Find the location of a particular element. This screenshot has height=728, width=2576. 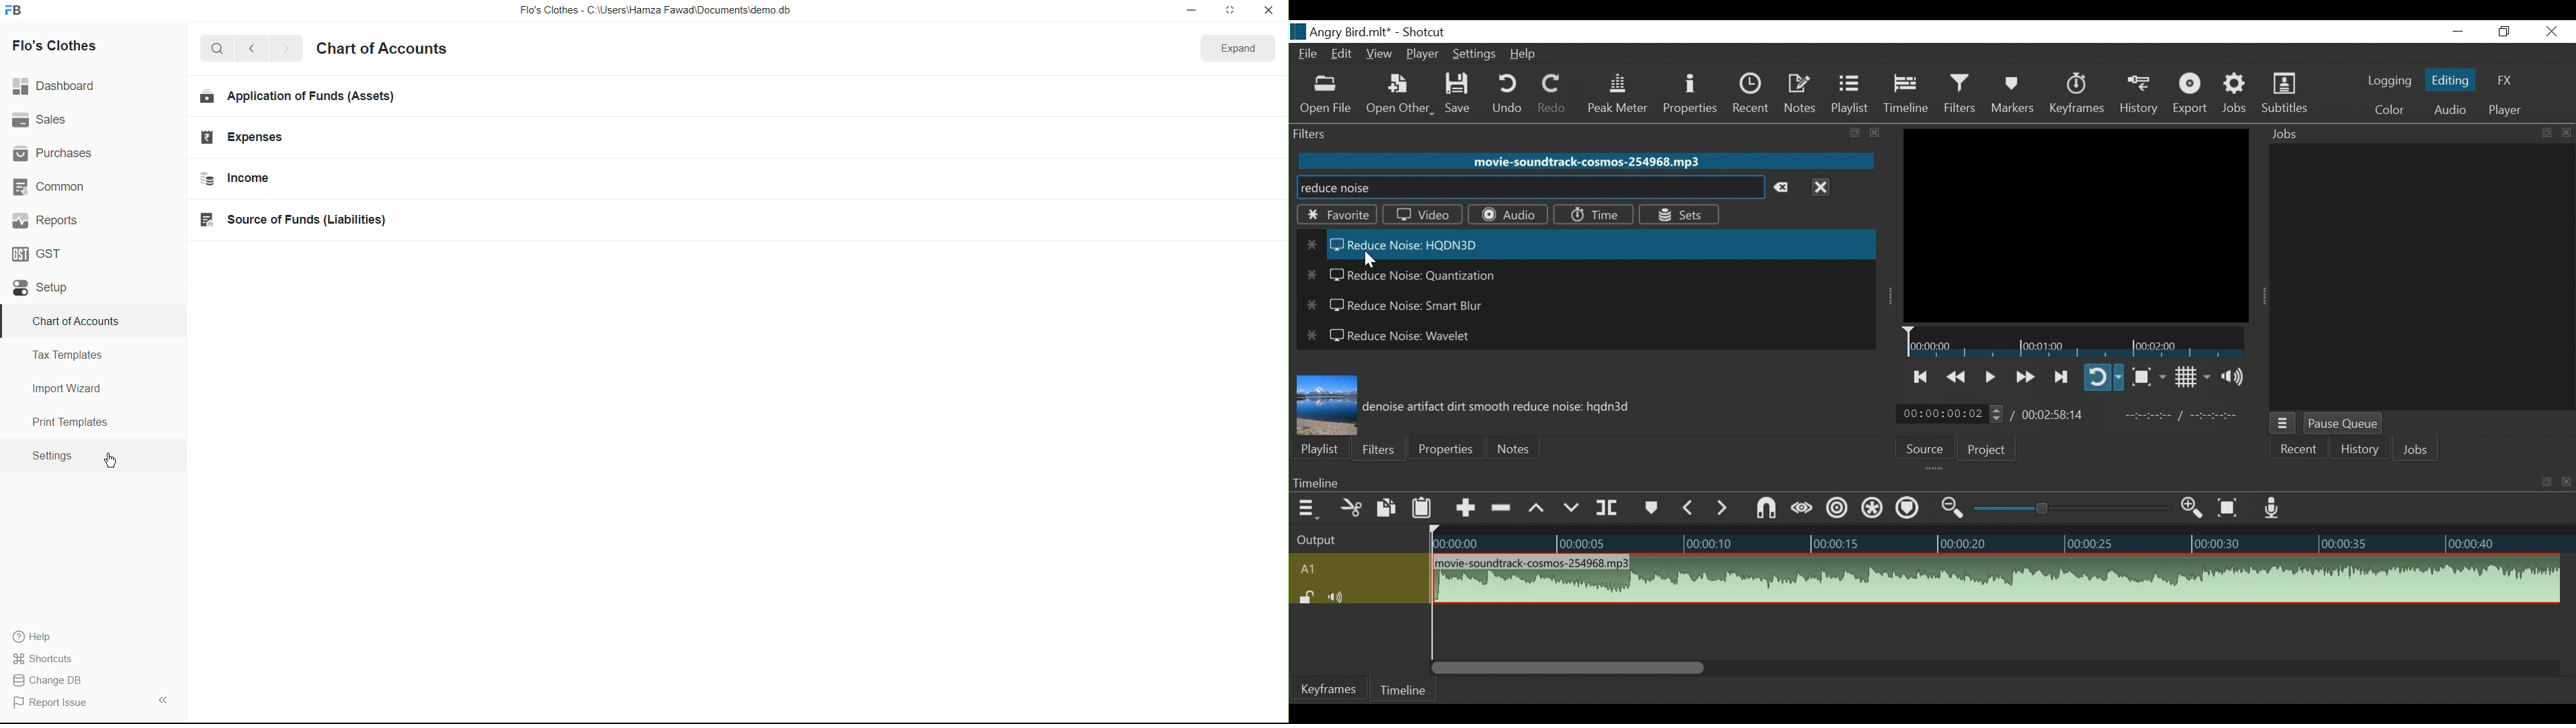

Timeline is located at coordinates (1998, 539).